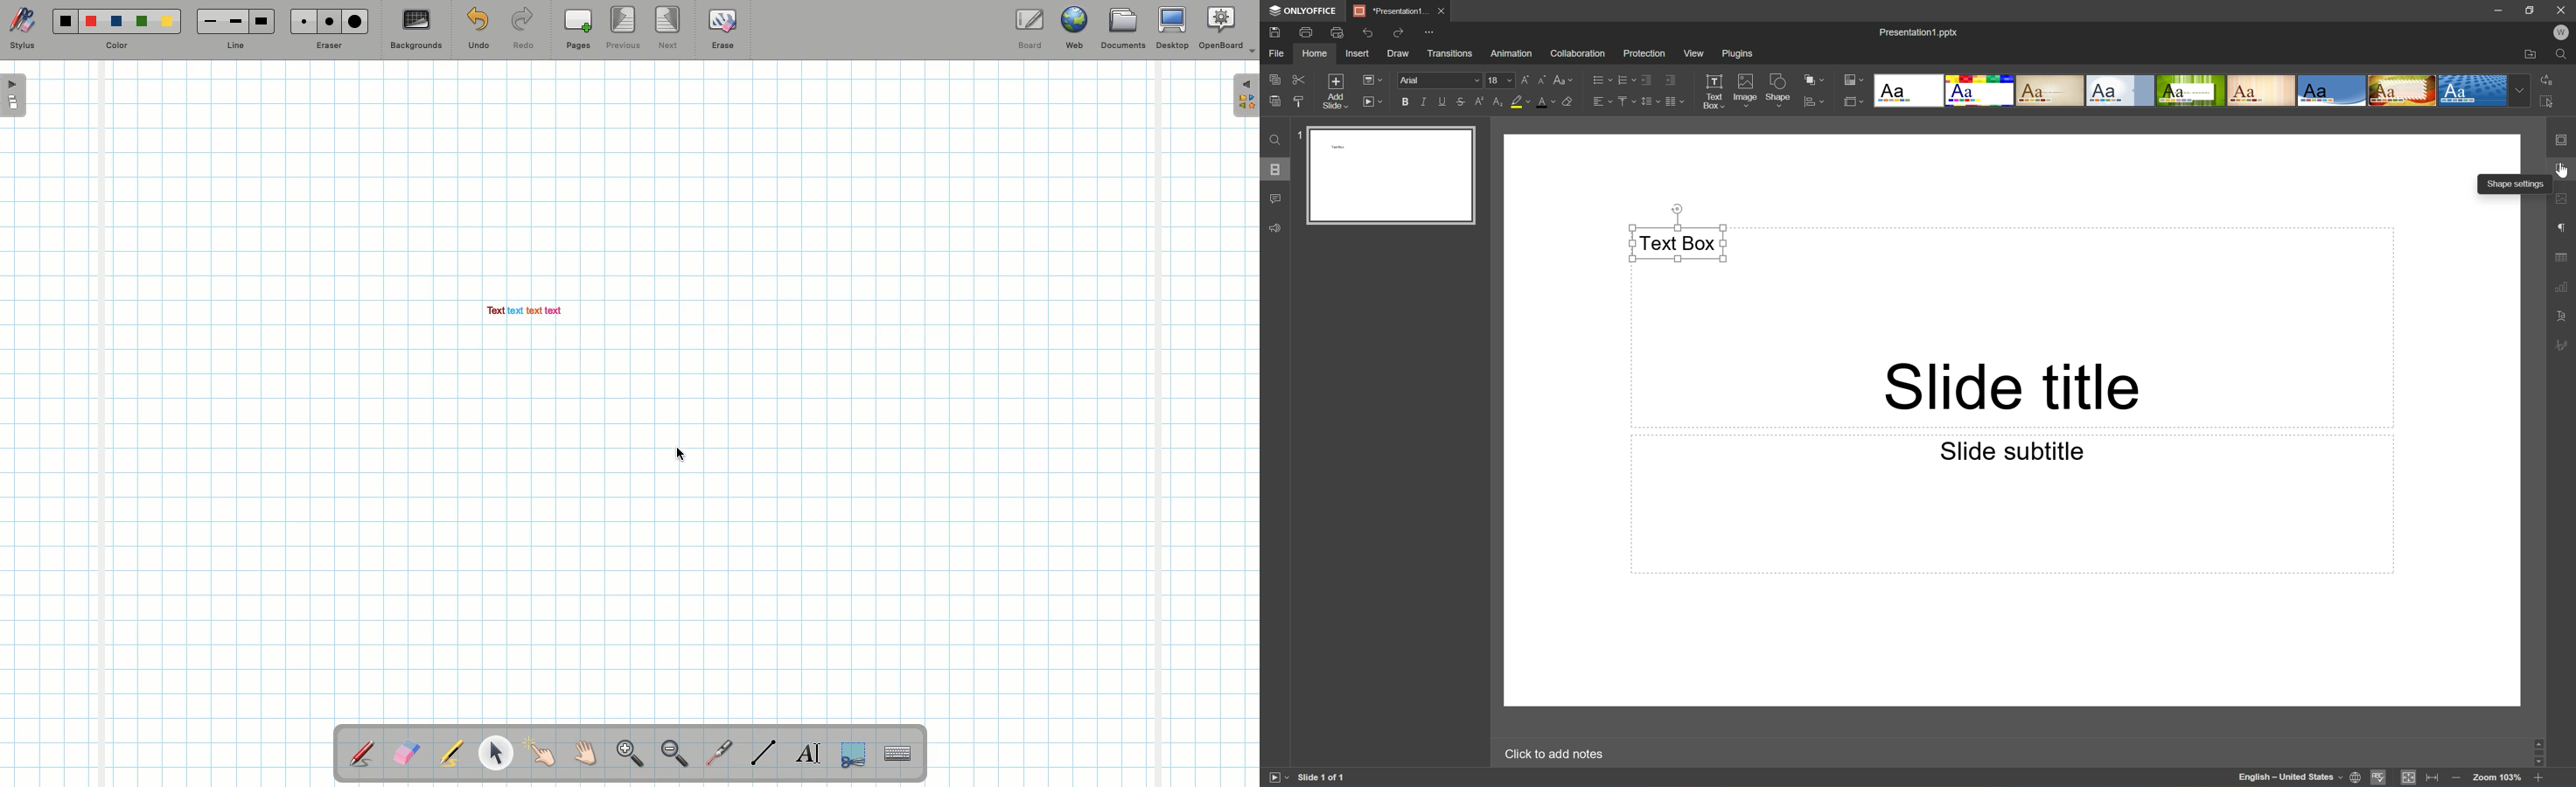  I want to click on Insert, so click(1355, 53).